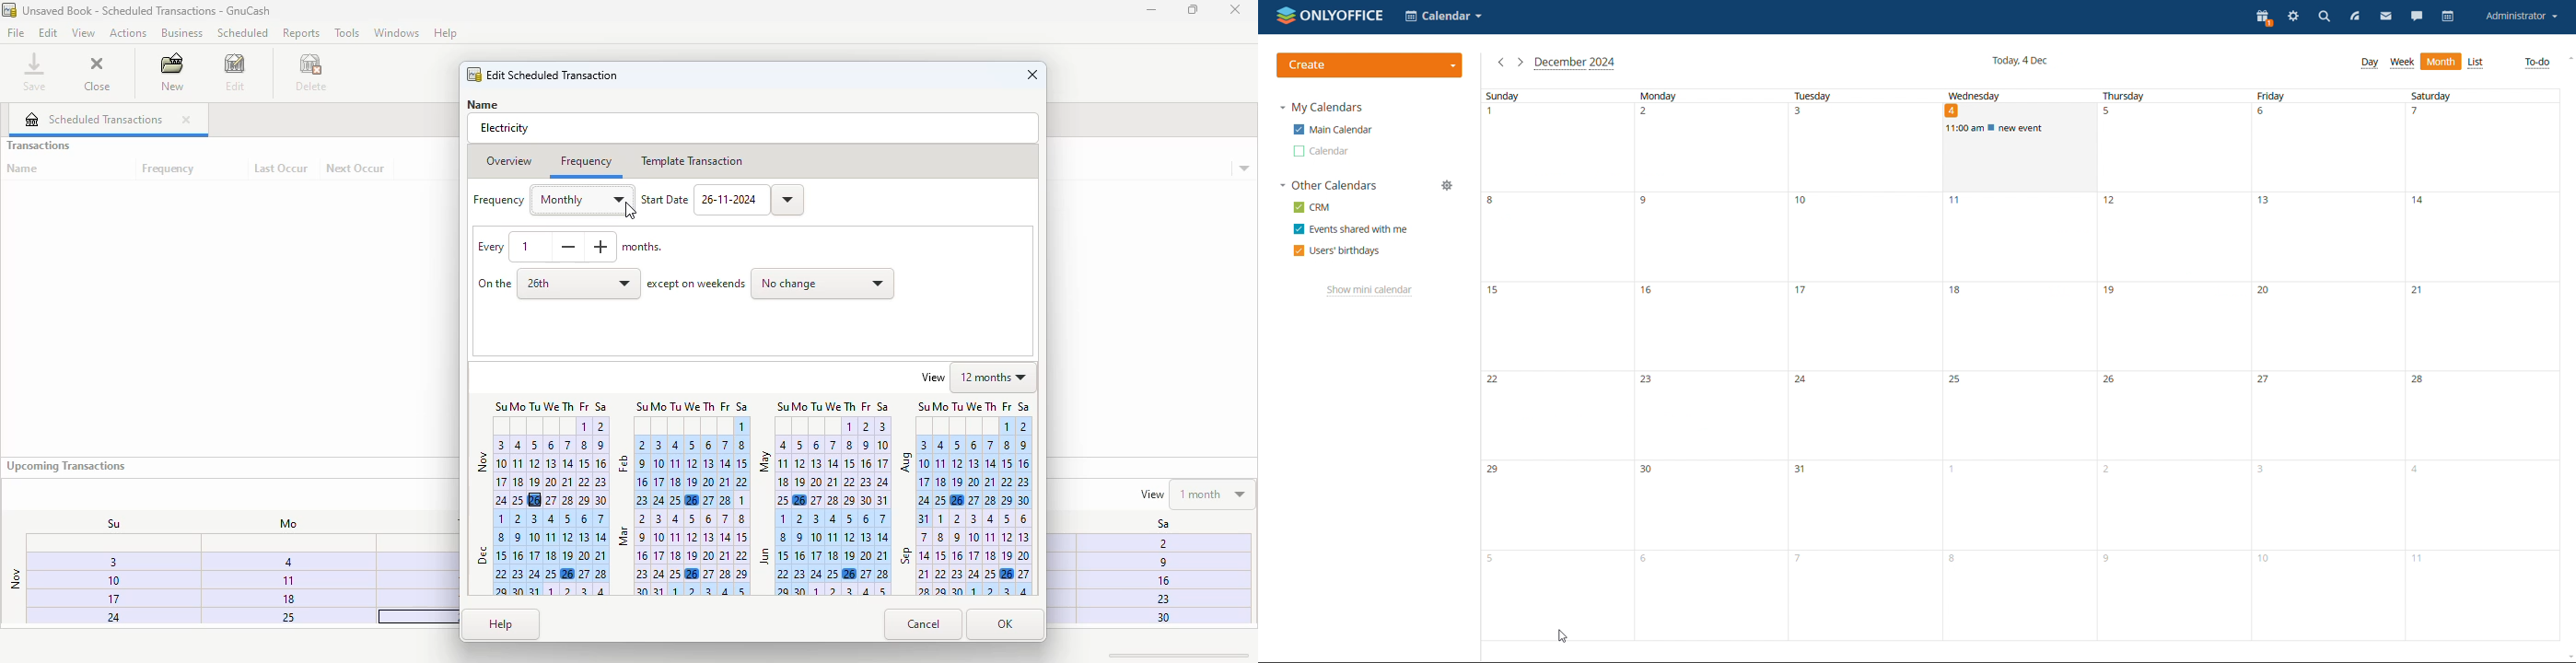 The height and width of the screenshot is (672, 2576). What do you see at coordinates (1195, 493) in the screenshot?
I see `view 1 month` at bounding box center [1195, 493].